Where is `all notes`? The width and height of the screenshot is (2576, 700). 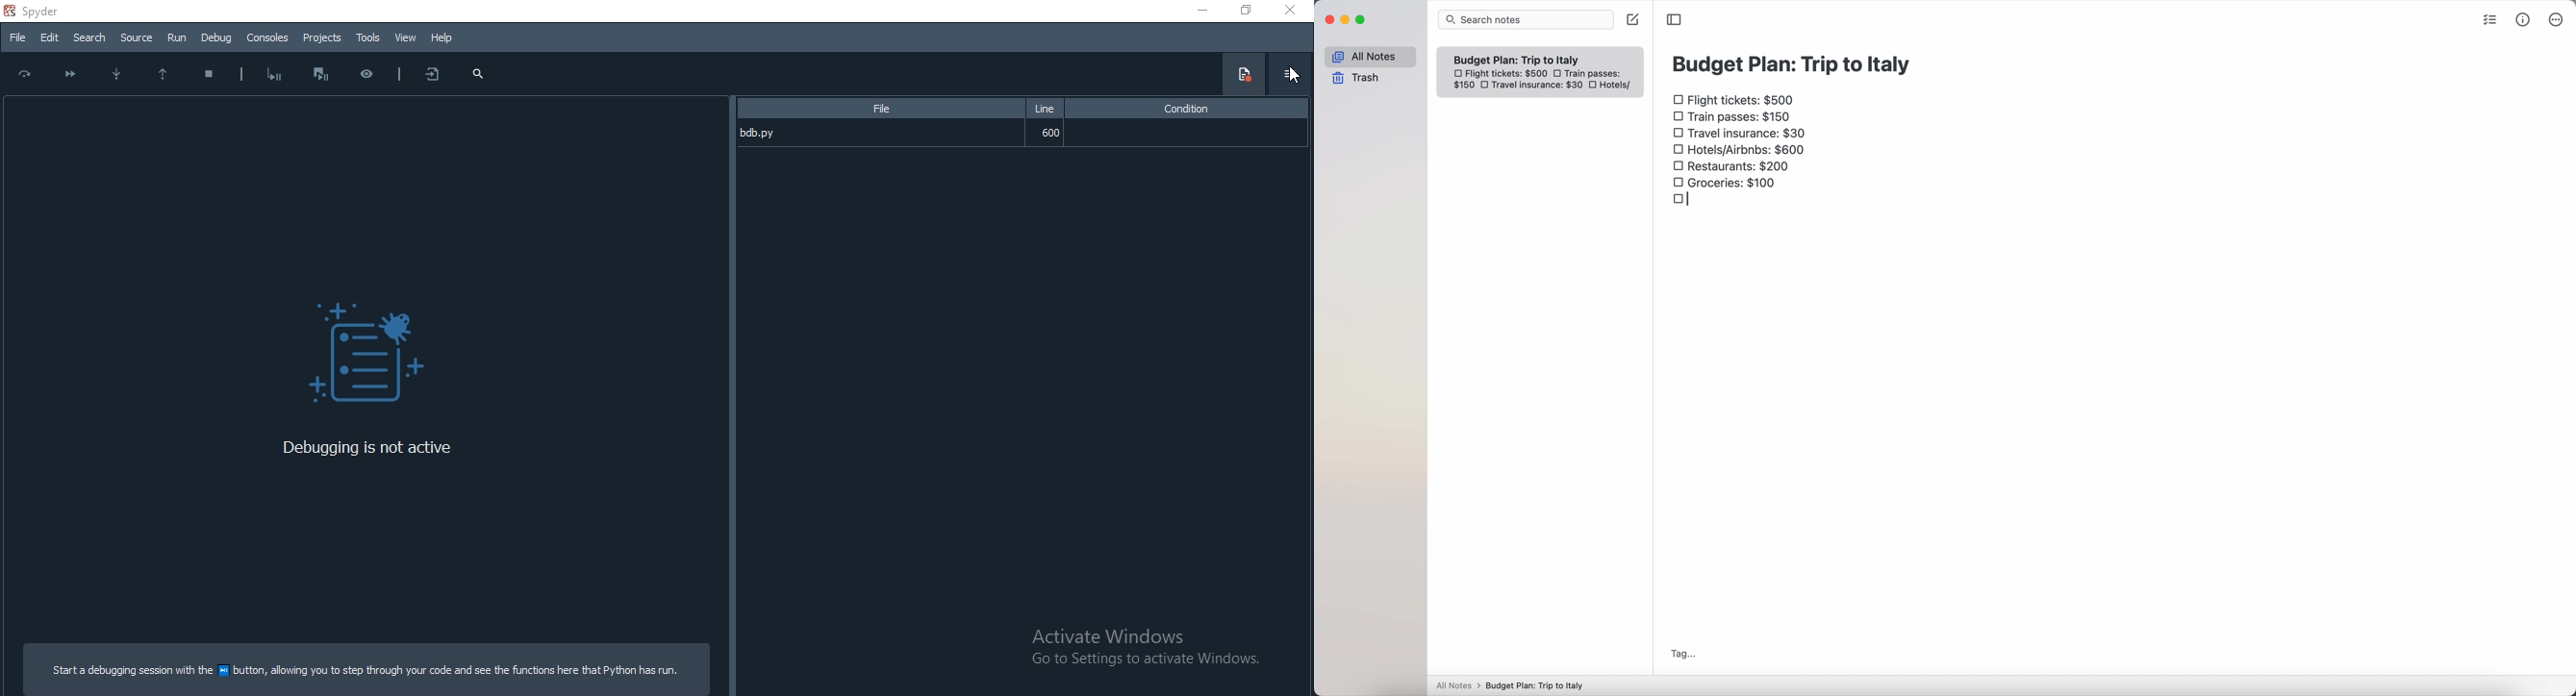 all notes is located at coordinates (1369, 57).